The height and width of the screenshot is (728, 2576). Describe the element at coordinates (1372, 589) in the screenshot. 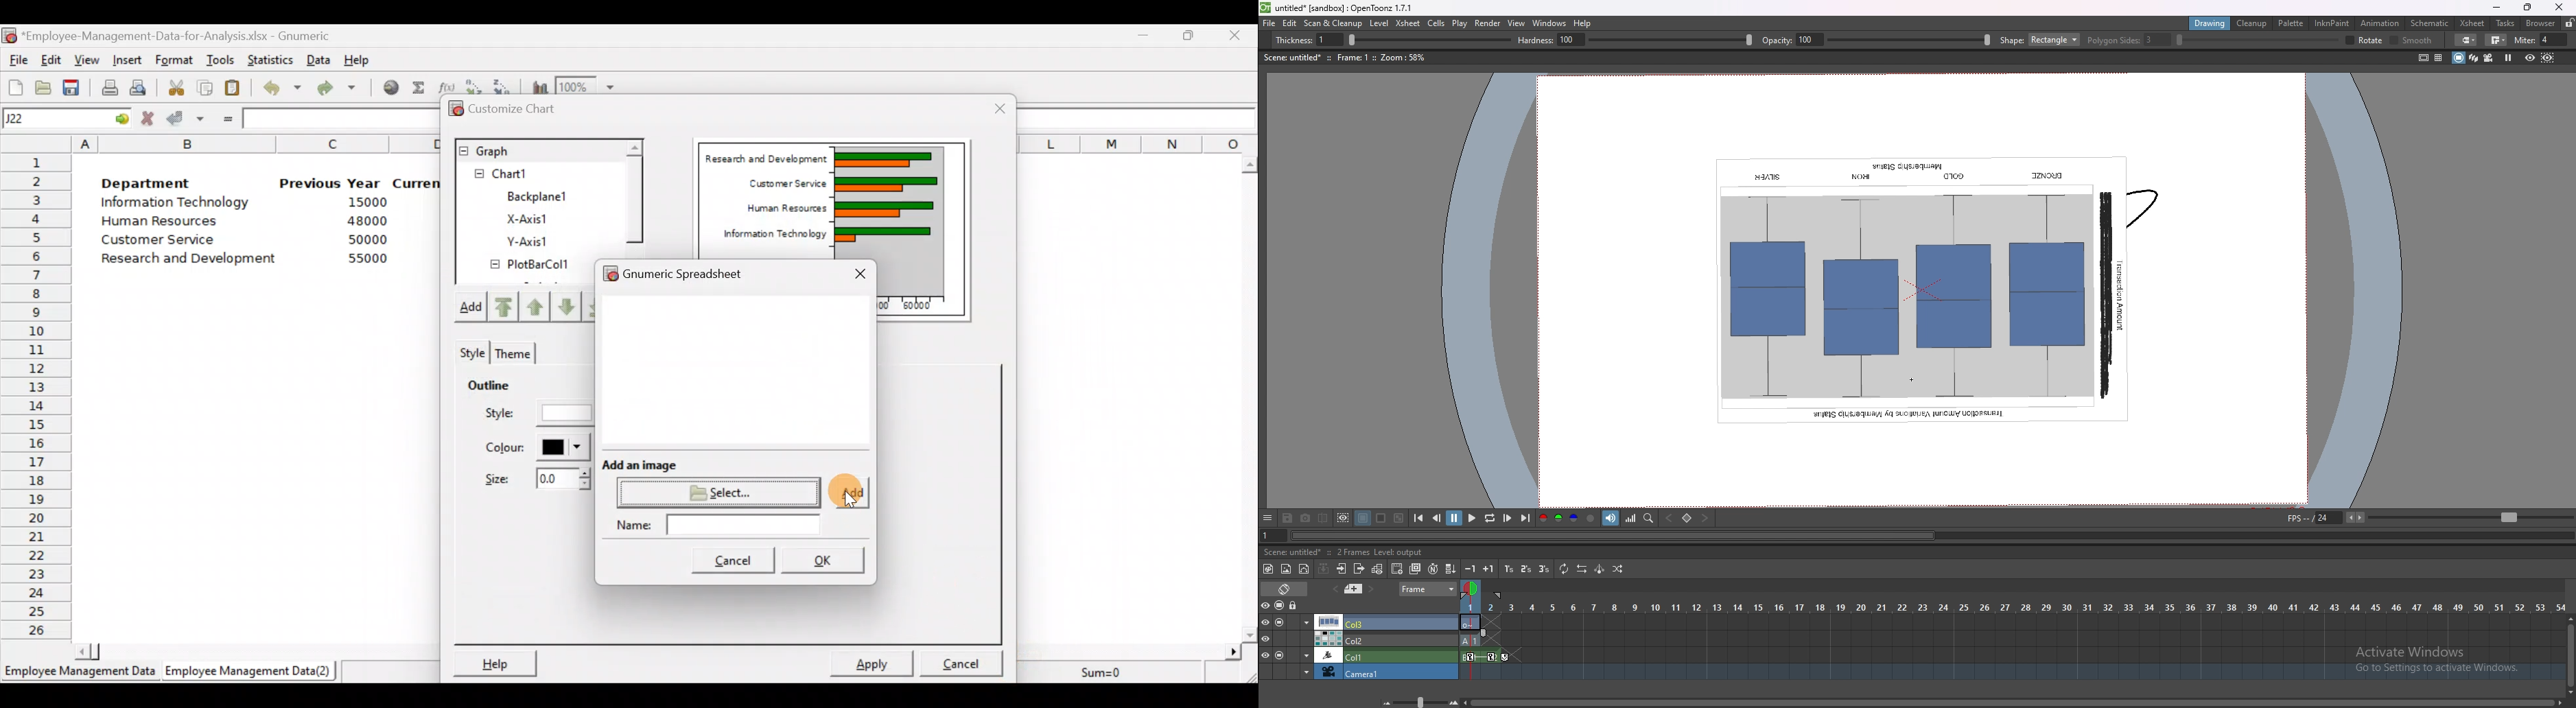

I see `next memo` at that location.